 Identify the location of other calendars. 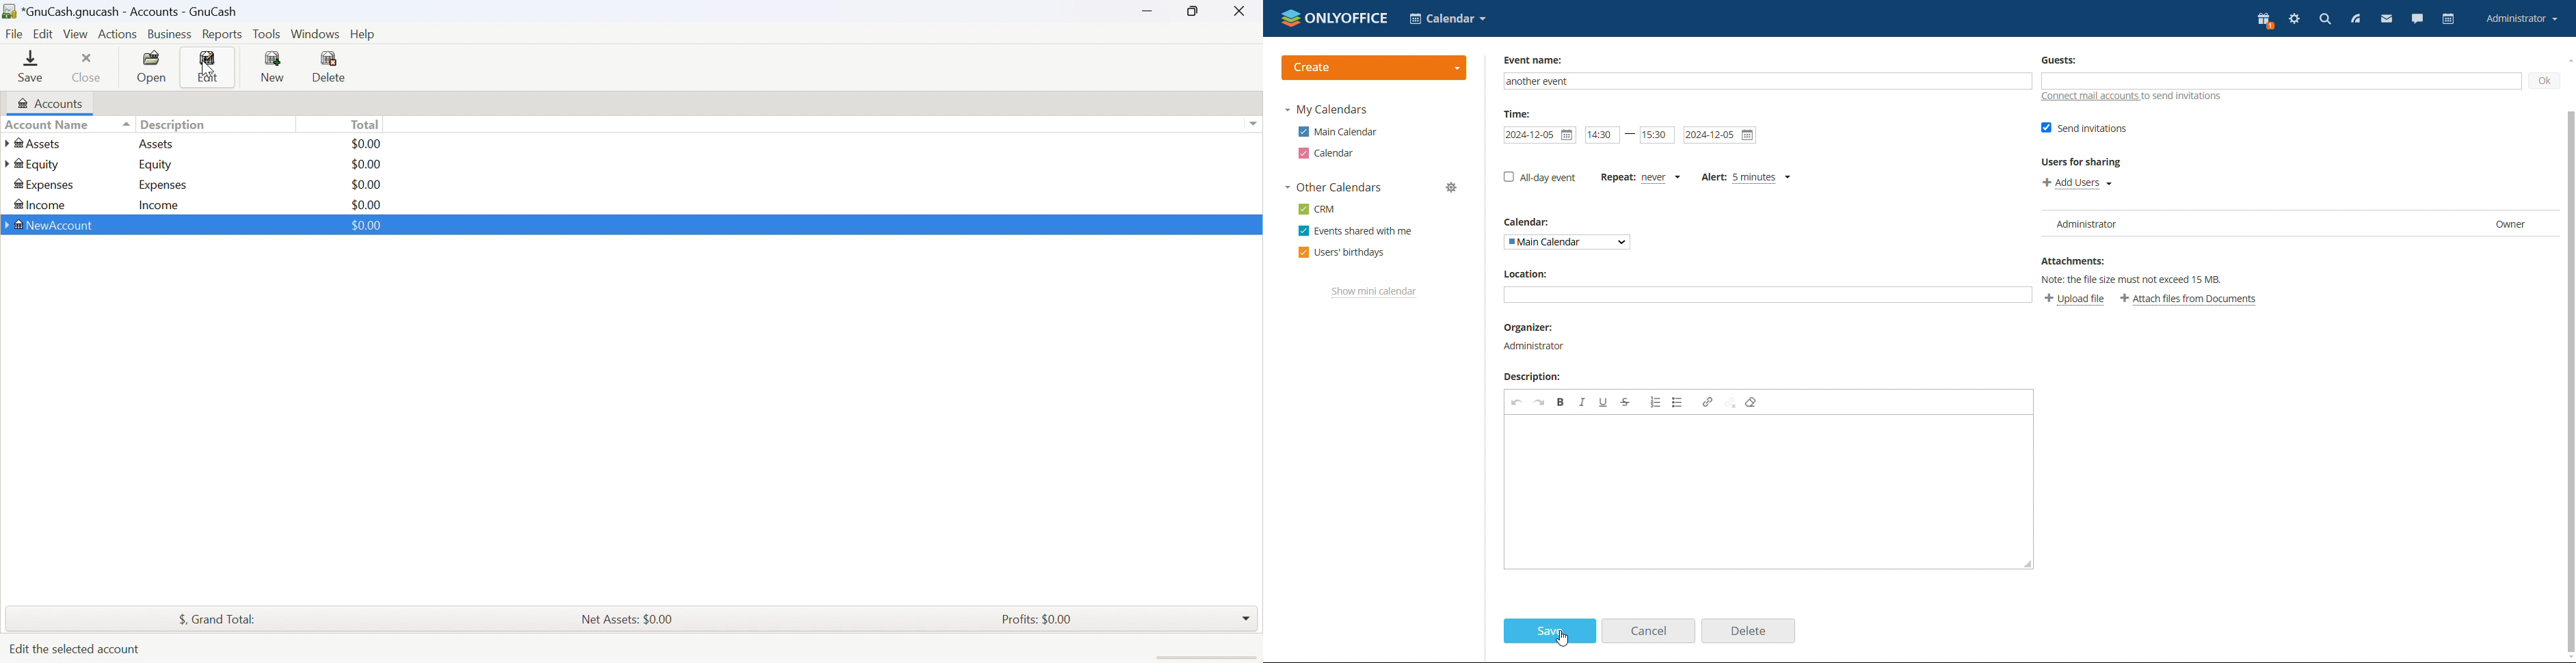
(1333, 188).